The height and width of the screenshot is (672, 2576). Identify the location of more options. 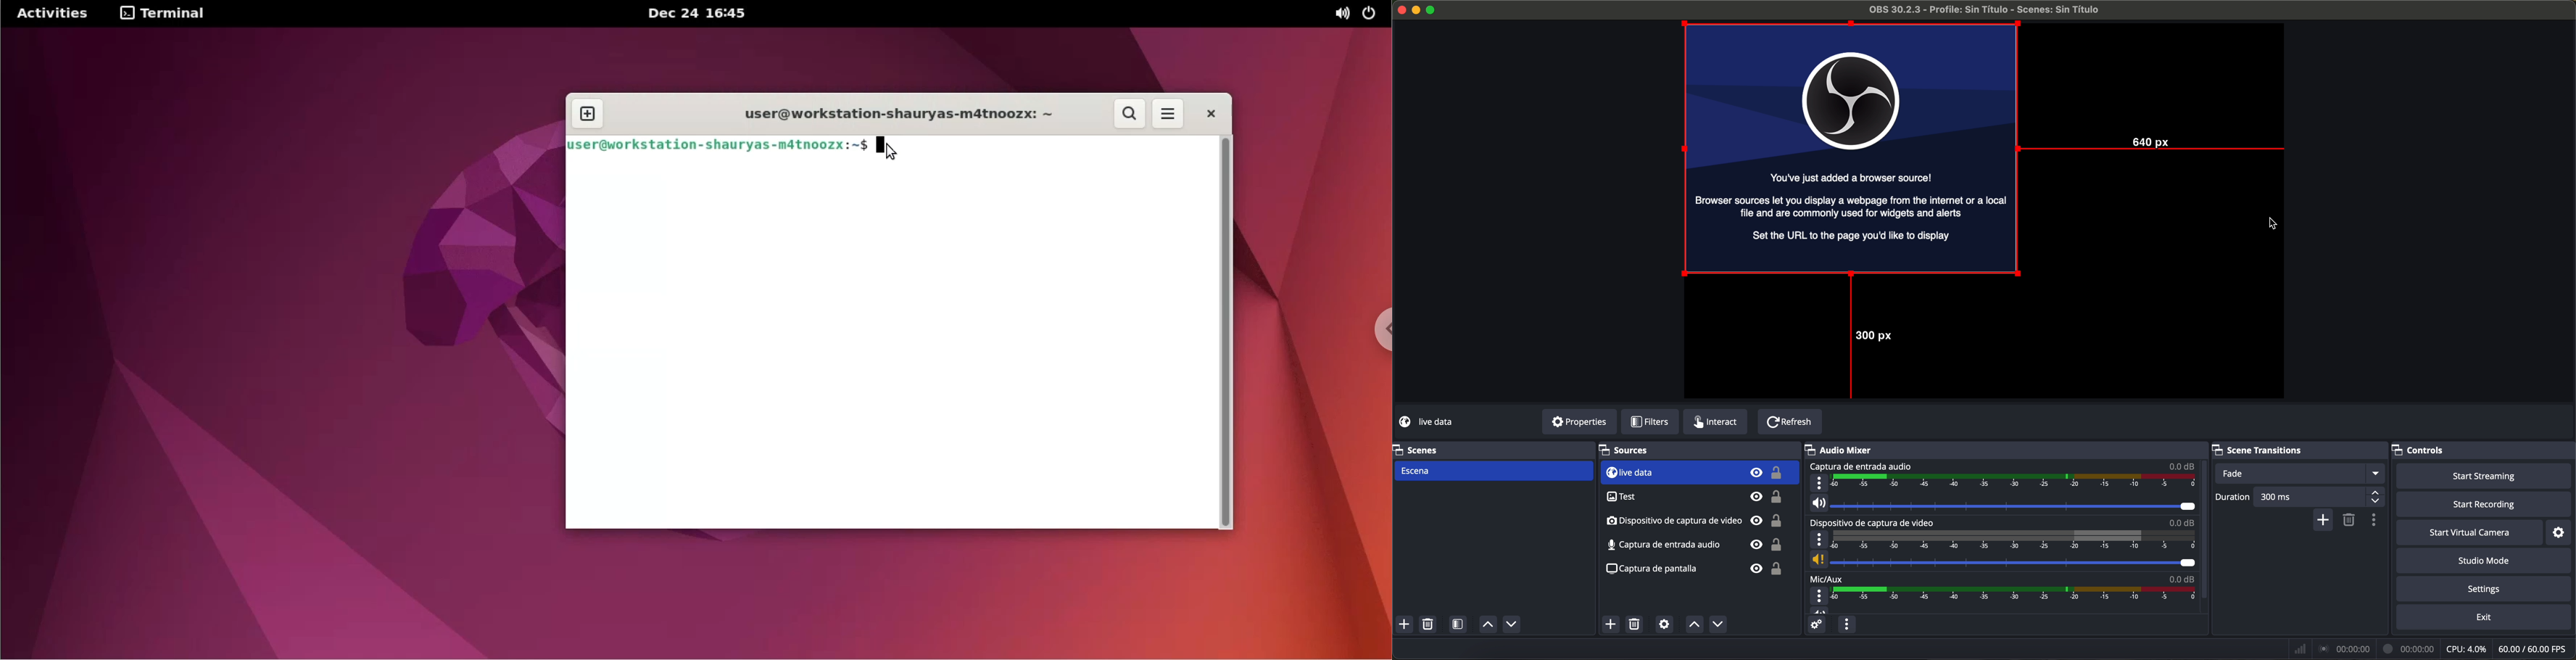
(1817, 539).